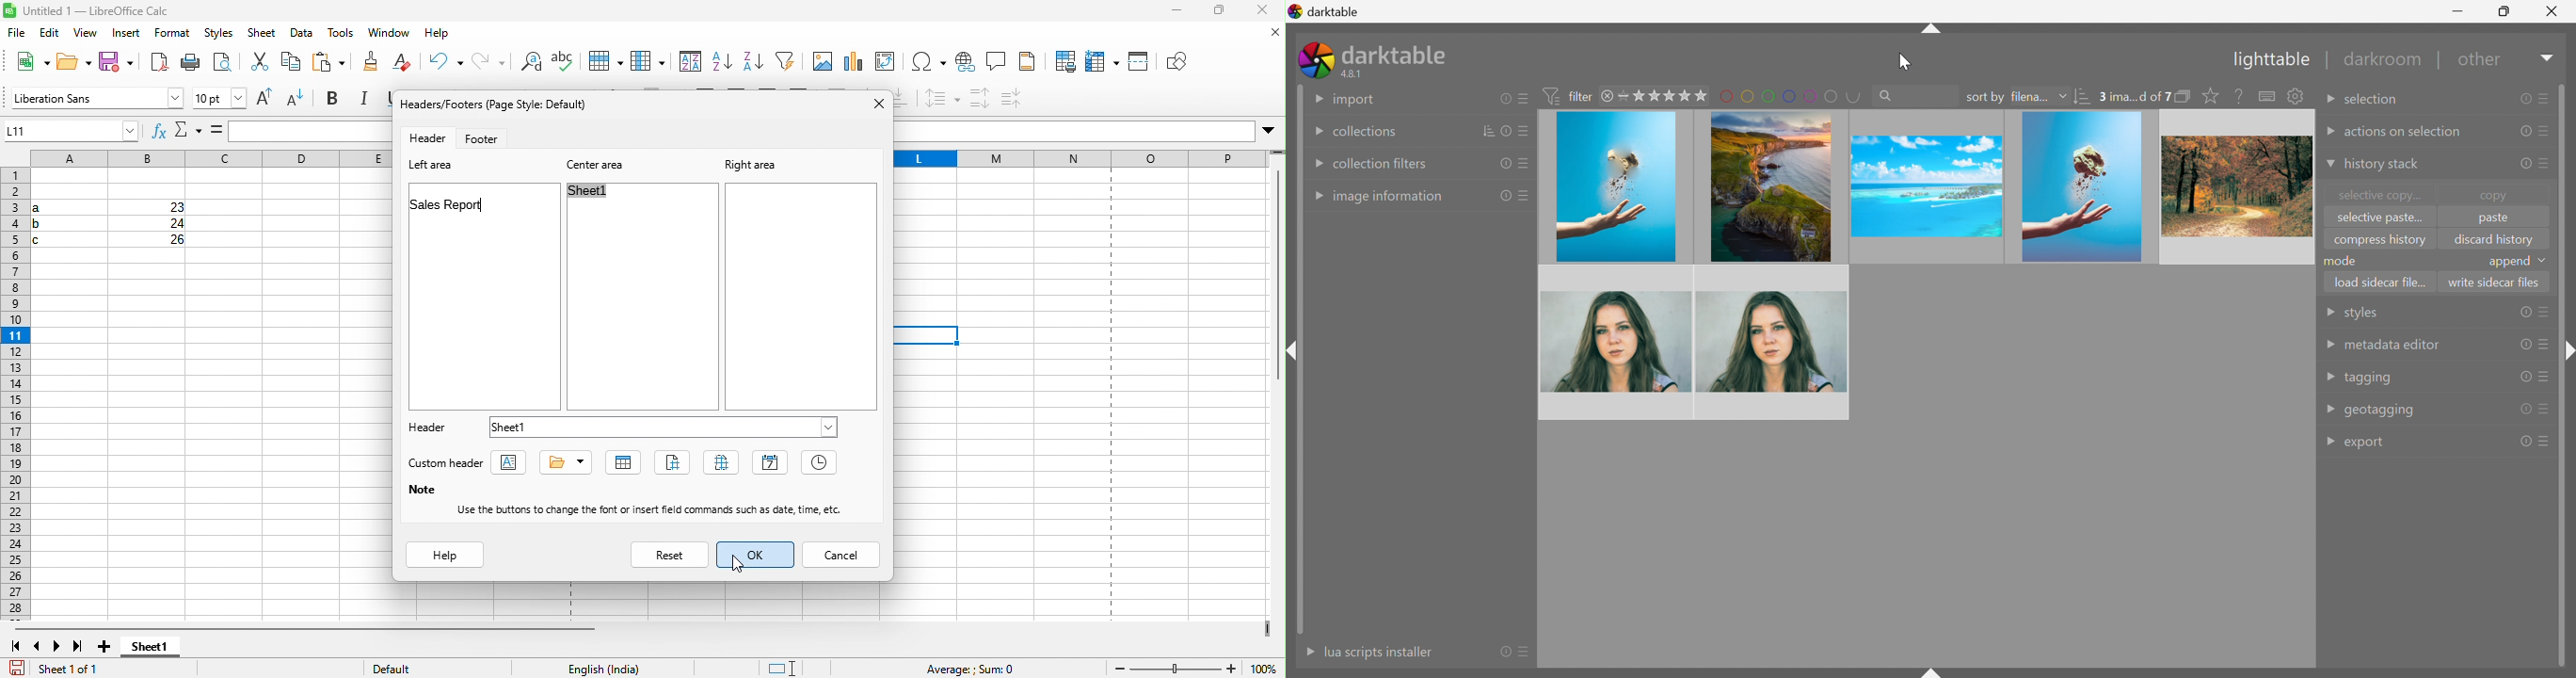  Describe the element at coordinates (2506, 9) in the screenshot. I see `Restore Down` at that location.